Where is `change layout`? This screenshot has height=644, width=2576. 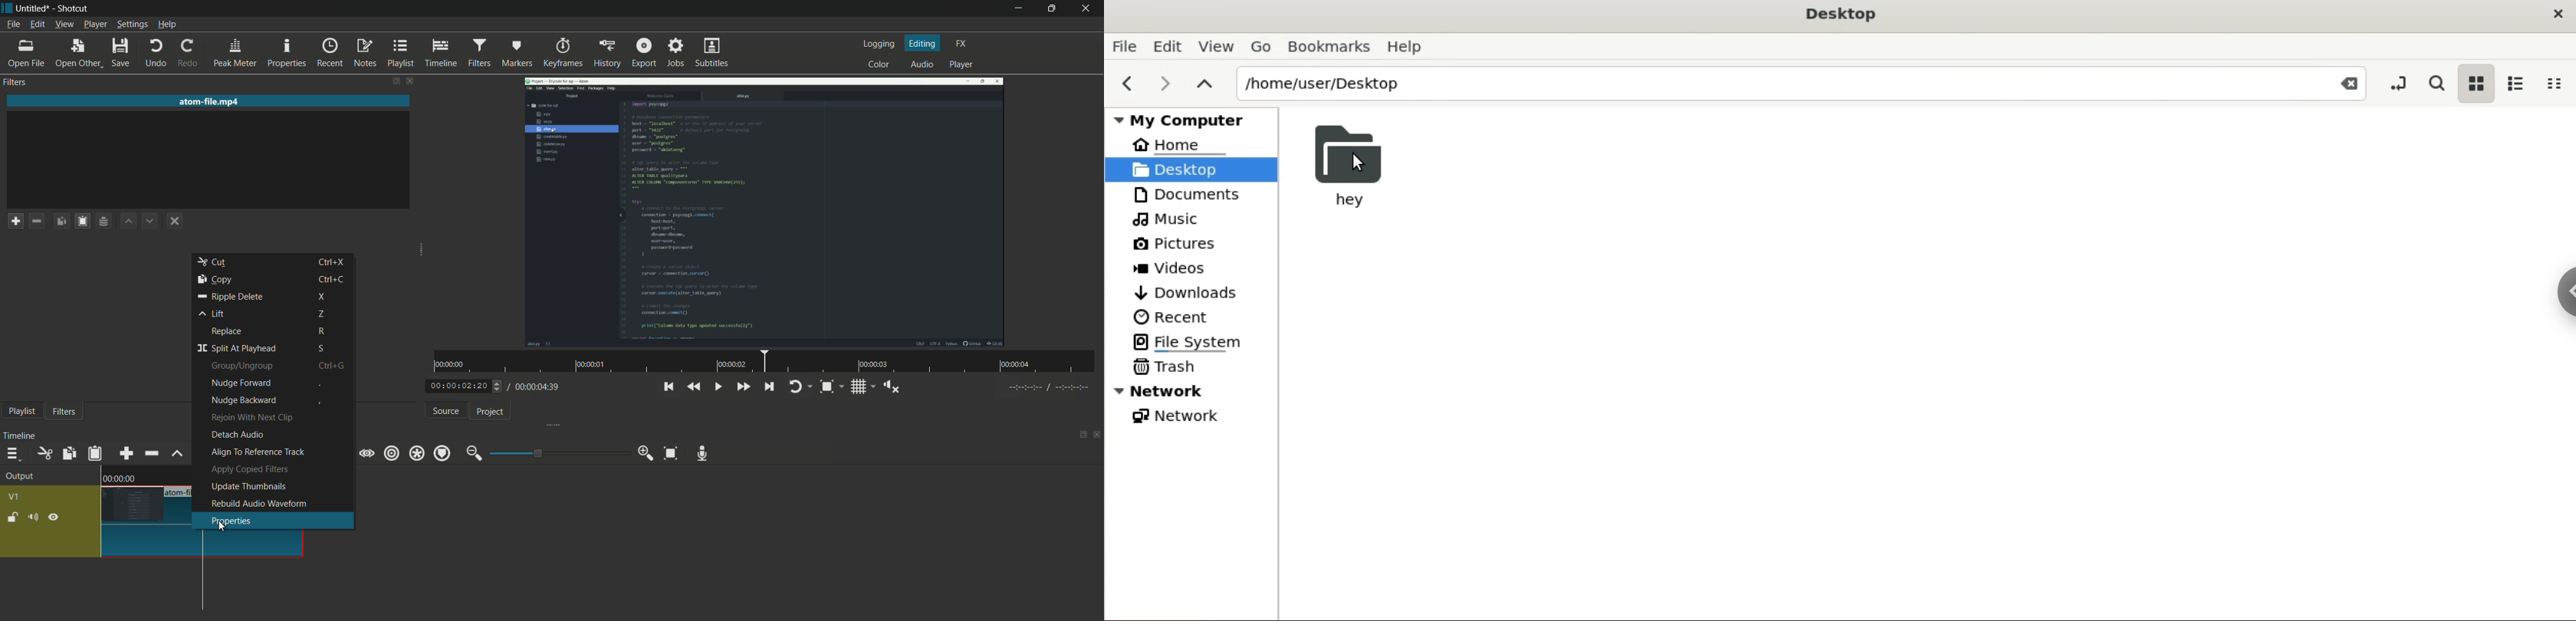
change layout is located at coordinates (1079, 436).